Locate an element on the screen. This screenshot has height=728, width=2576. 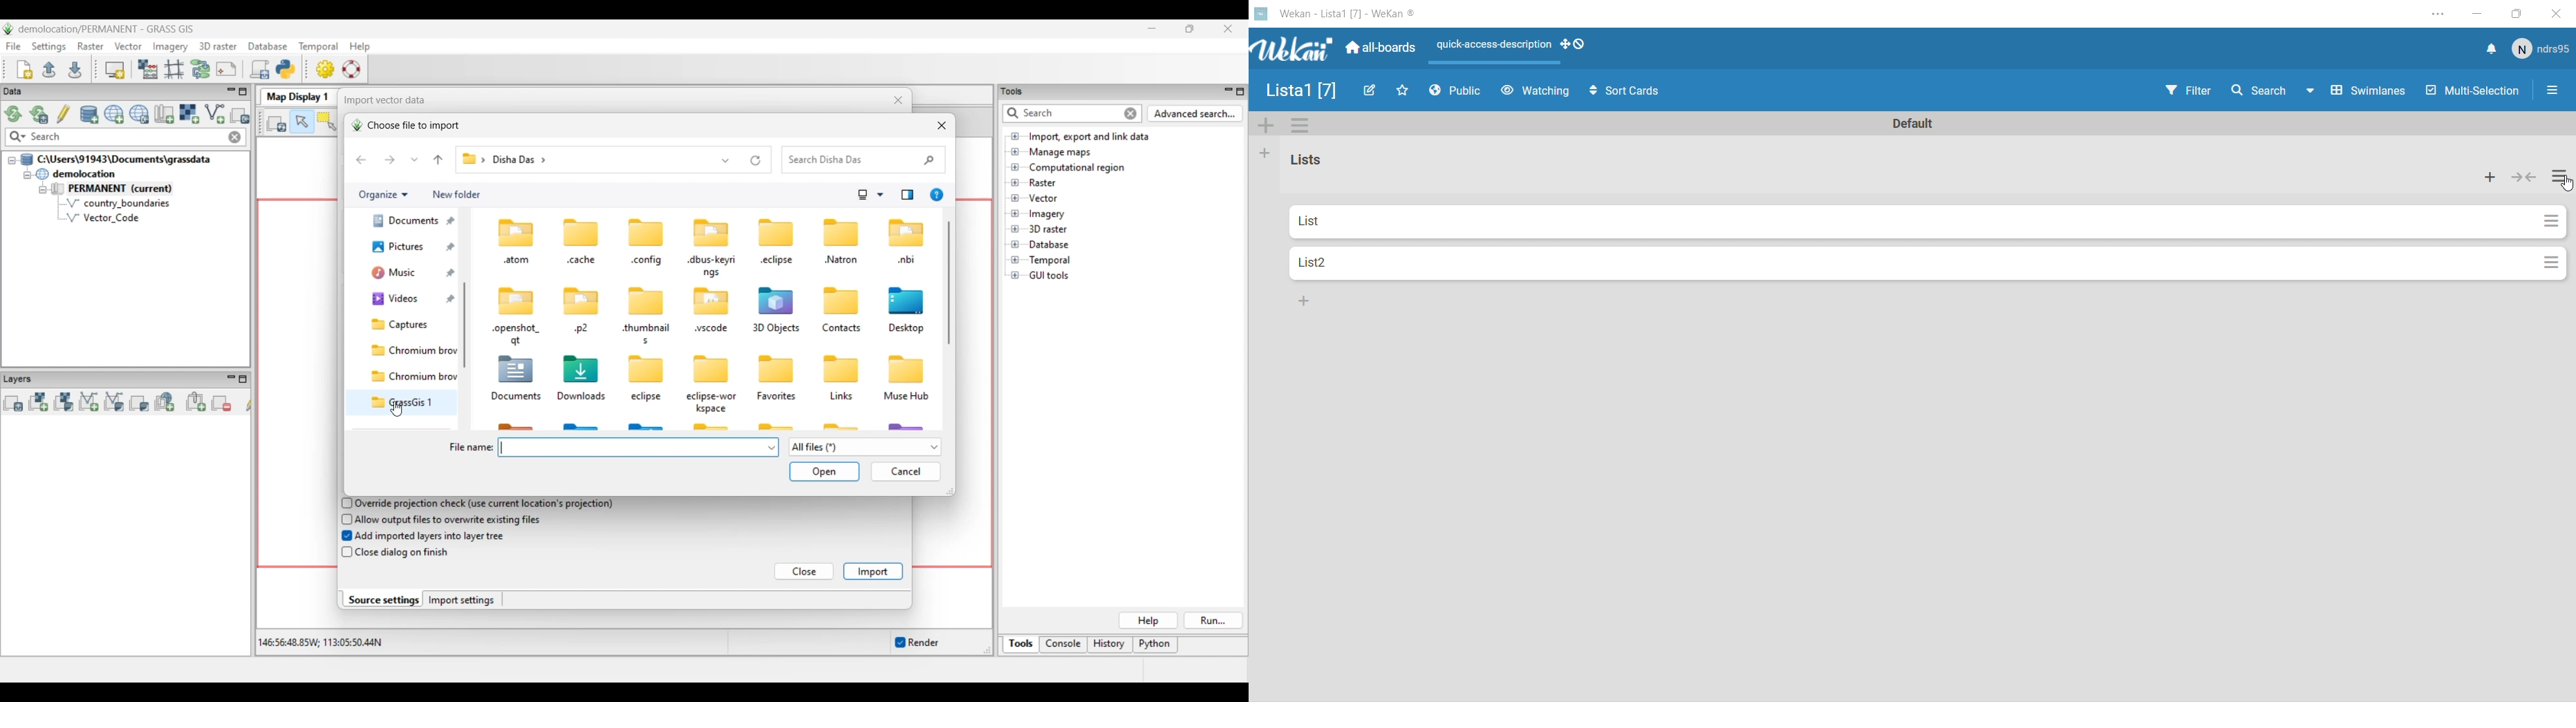
notify is located at coordinates (2491, 53).